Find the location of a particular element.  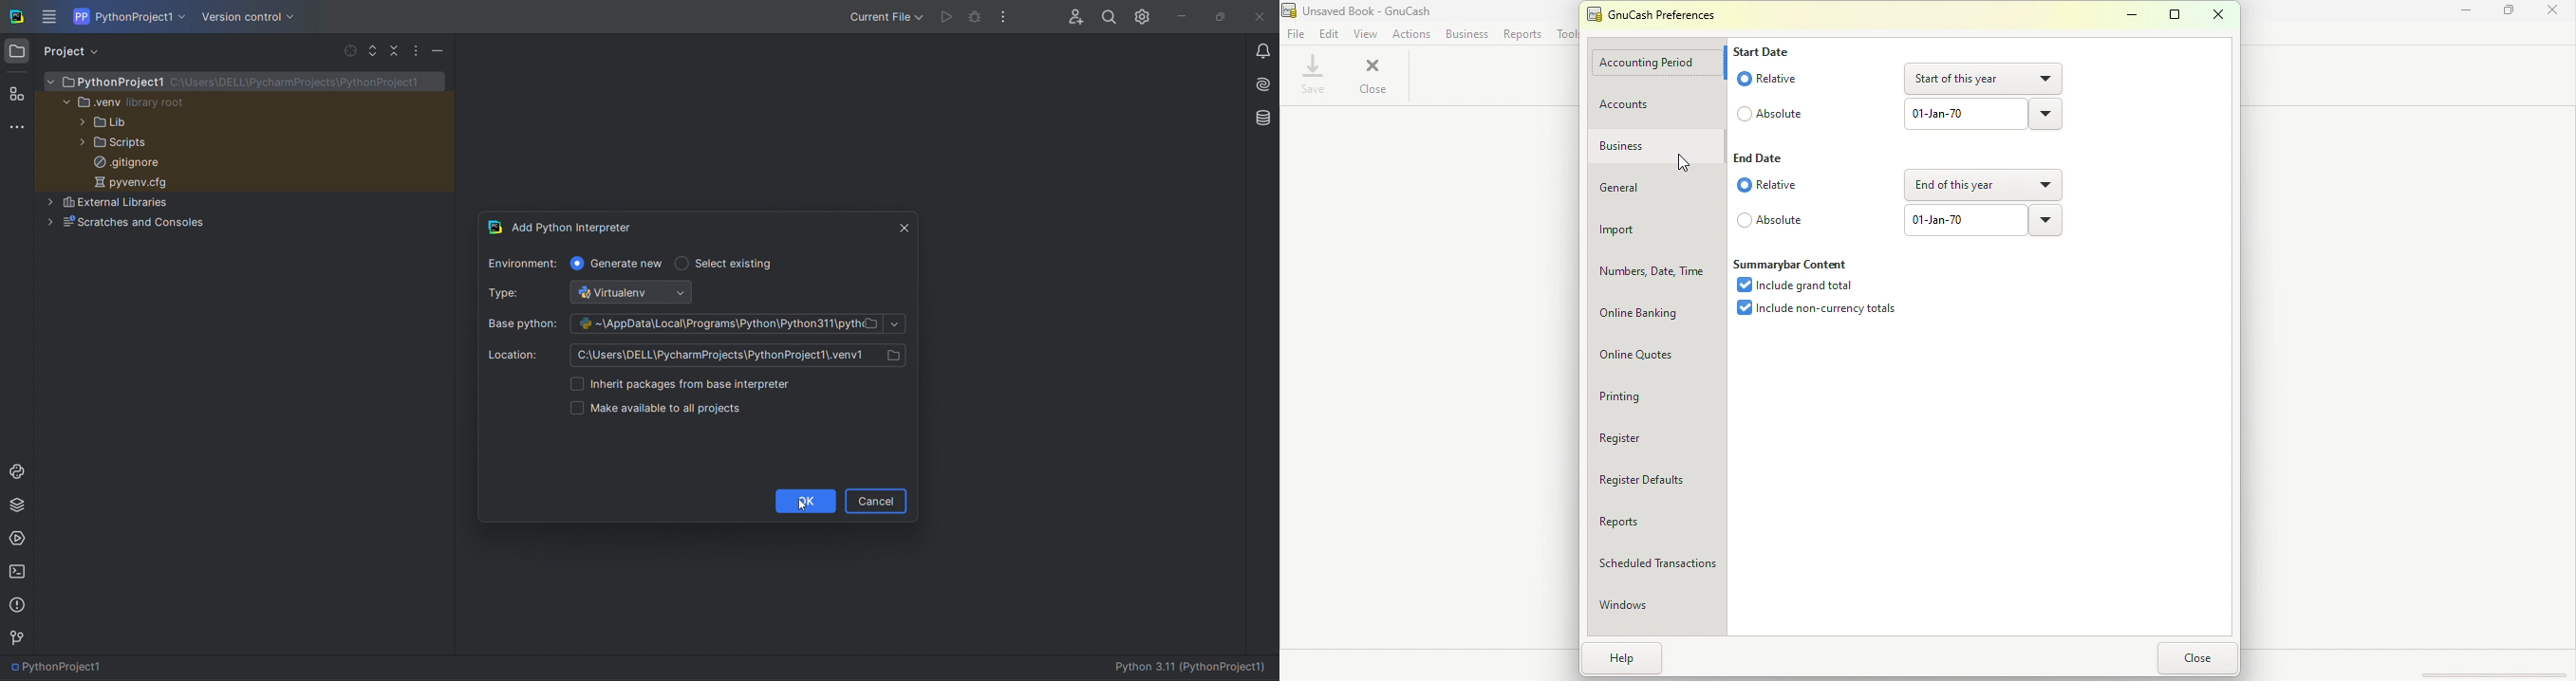

Minimize is located at coordinates (2465, 13).